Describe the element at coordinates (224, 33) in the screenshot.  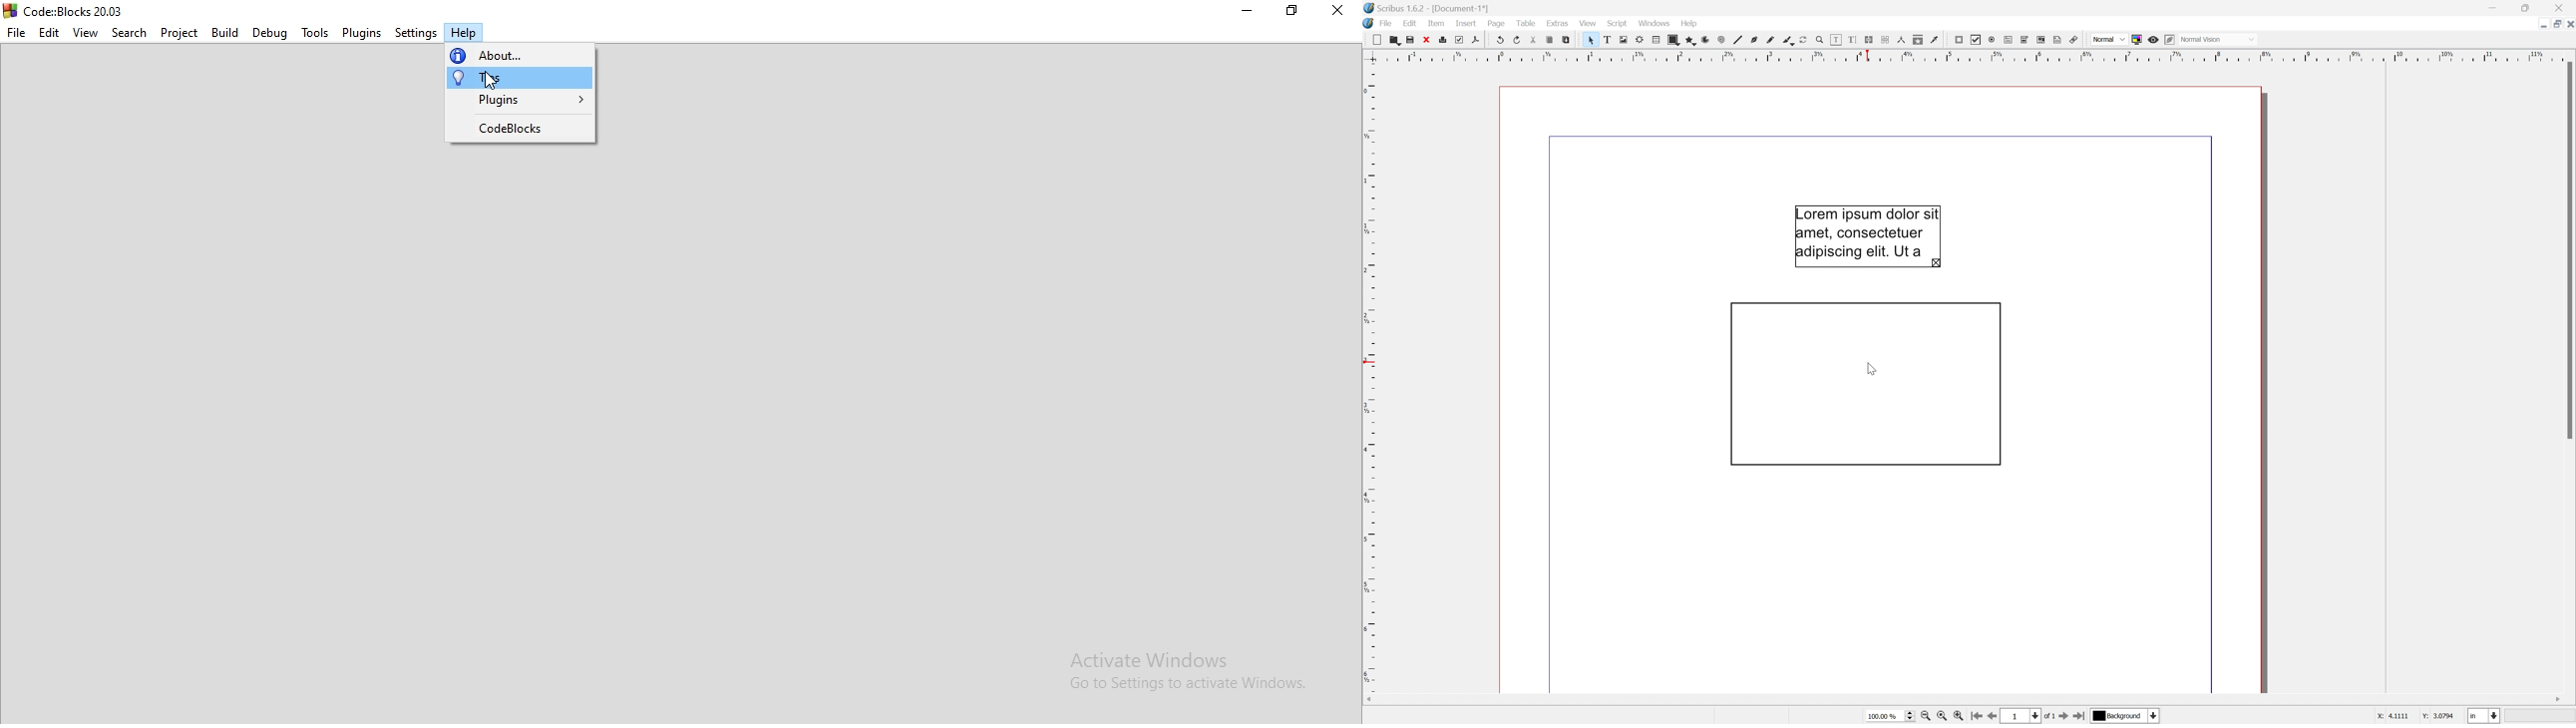
I see `Build ` at that location.